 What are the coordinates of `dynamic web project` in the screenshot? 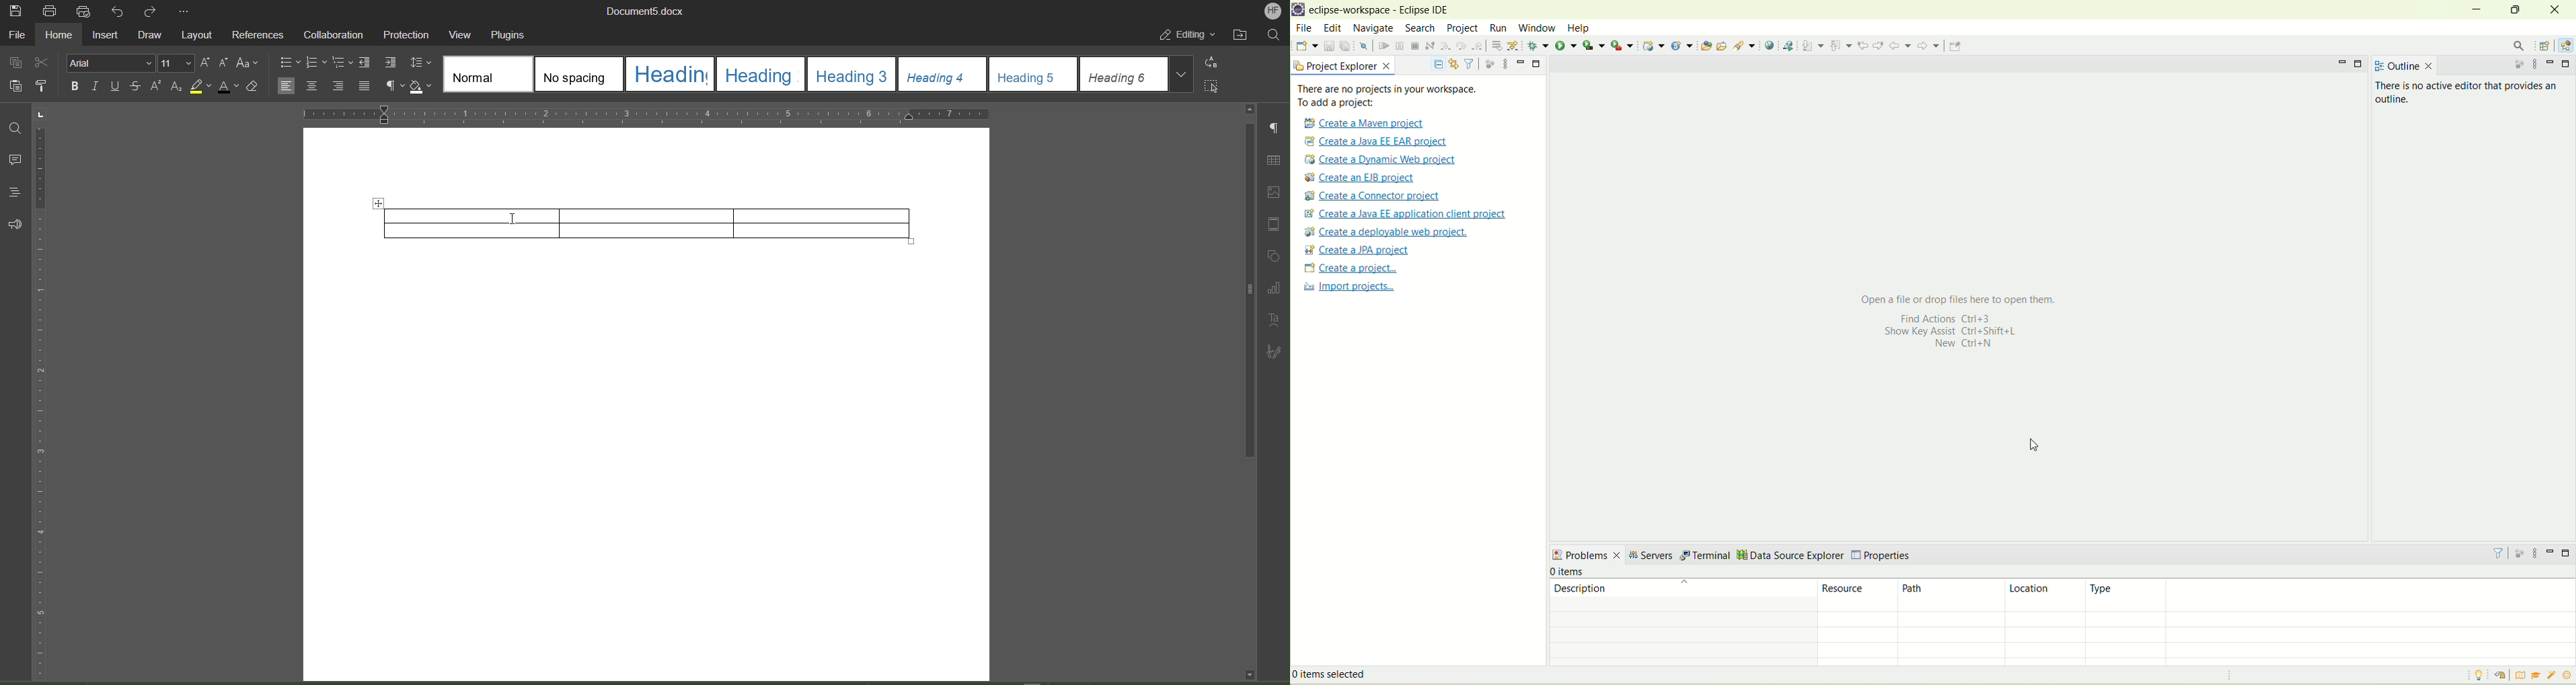 It's located at (1707, 46).